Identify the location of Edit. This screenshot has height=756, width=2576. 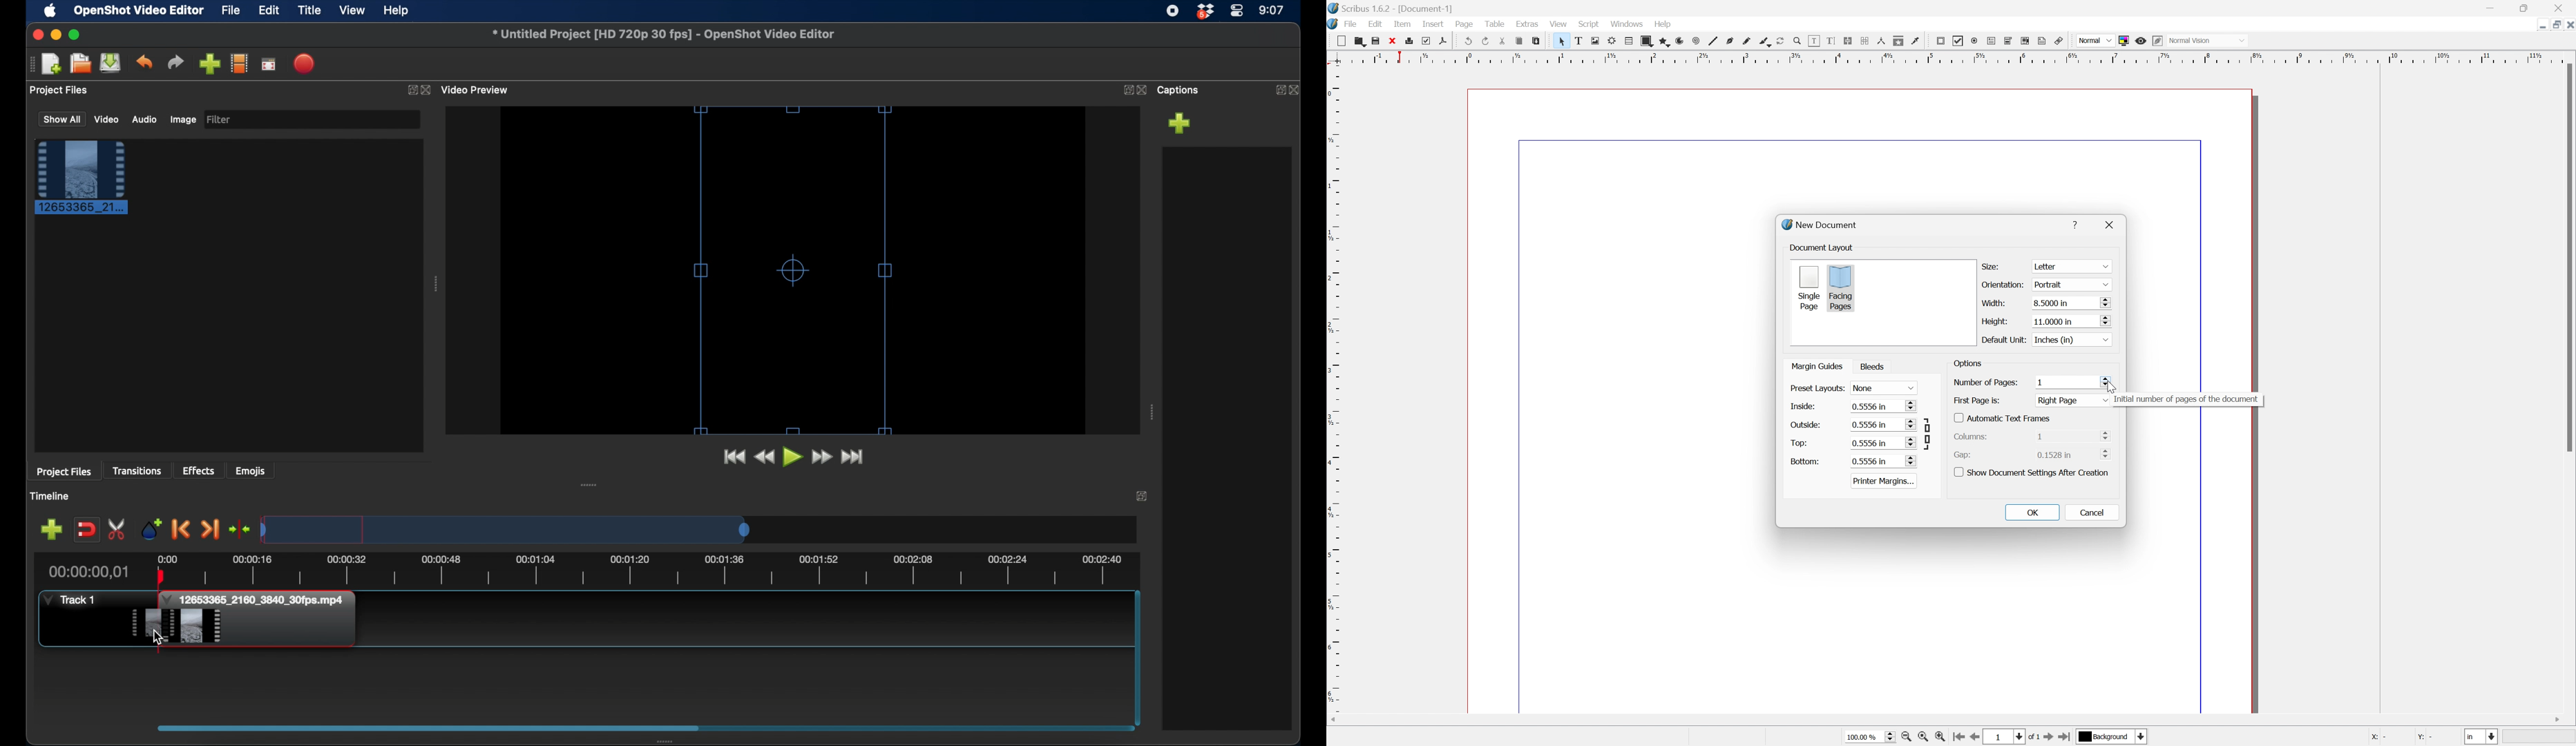
(1375, 25).